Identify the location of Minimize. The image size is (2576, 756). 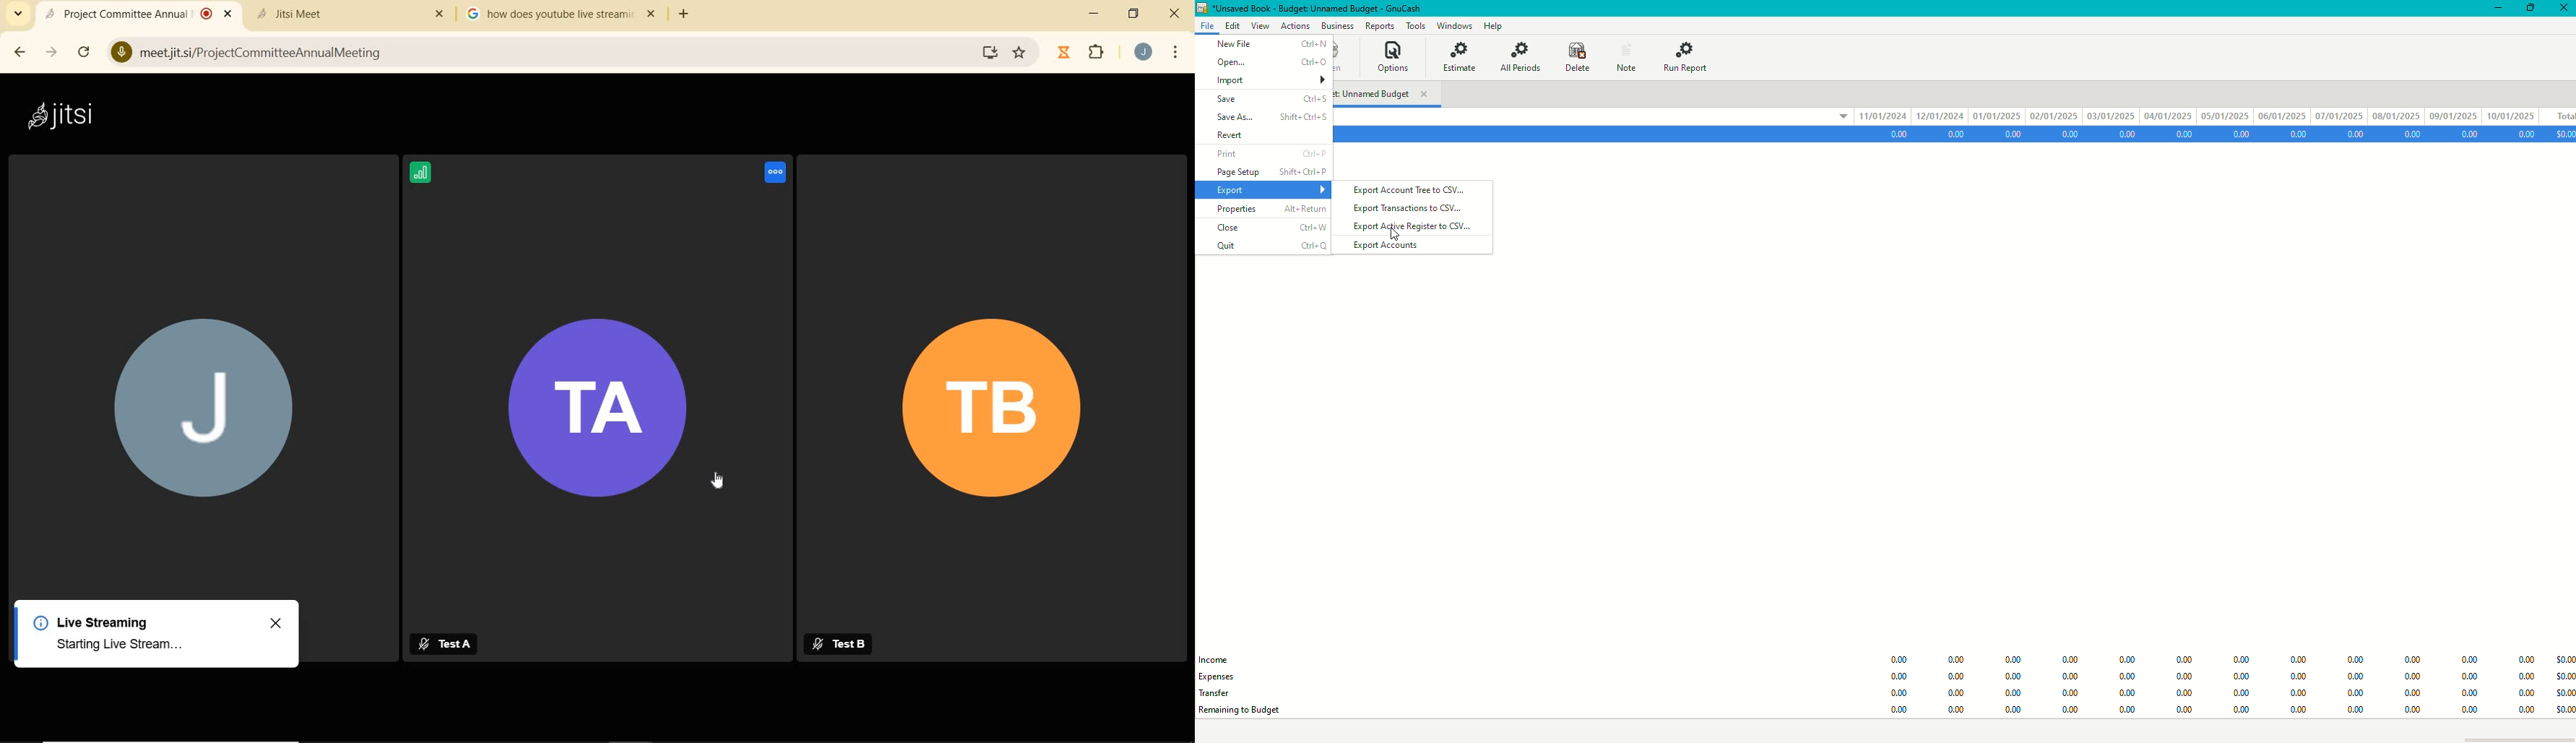
(2497, 7).